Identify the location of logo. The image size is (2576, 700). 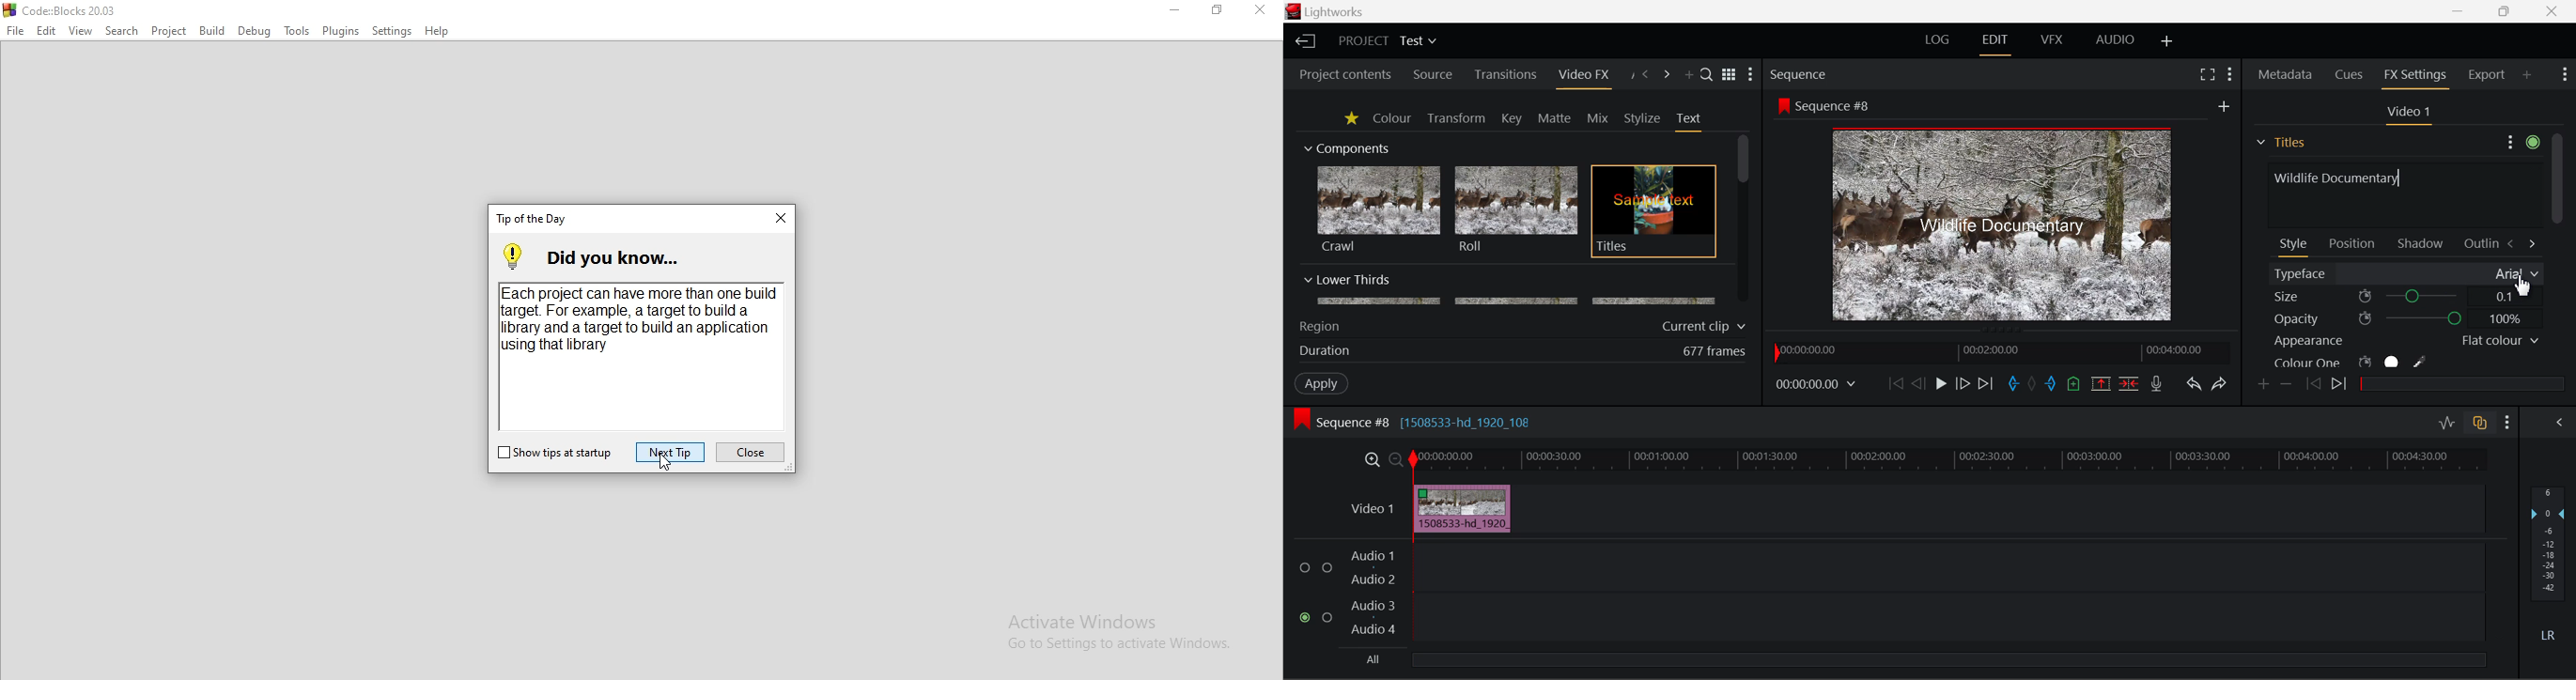
(1295, 11).